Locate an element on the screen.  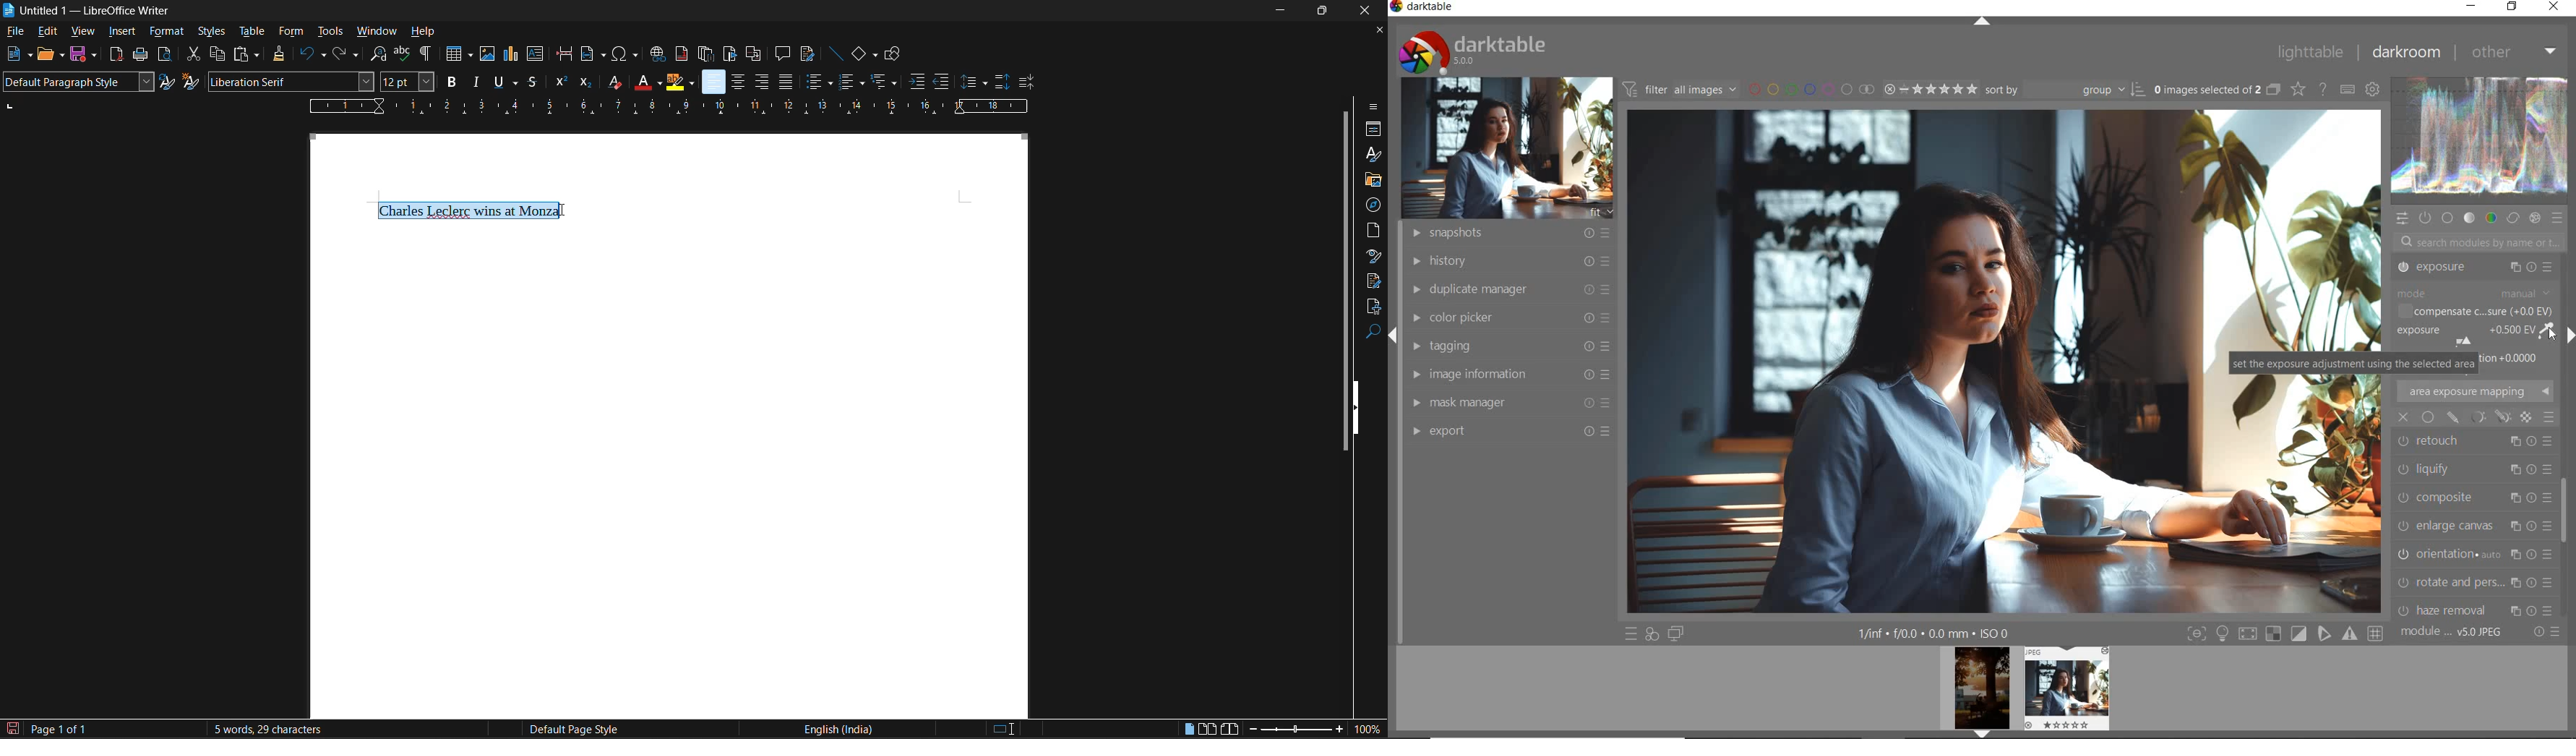
format is located at coordinates (167, 32).